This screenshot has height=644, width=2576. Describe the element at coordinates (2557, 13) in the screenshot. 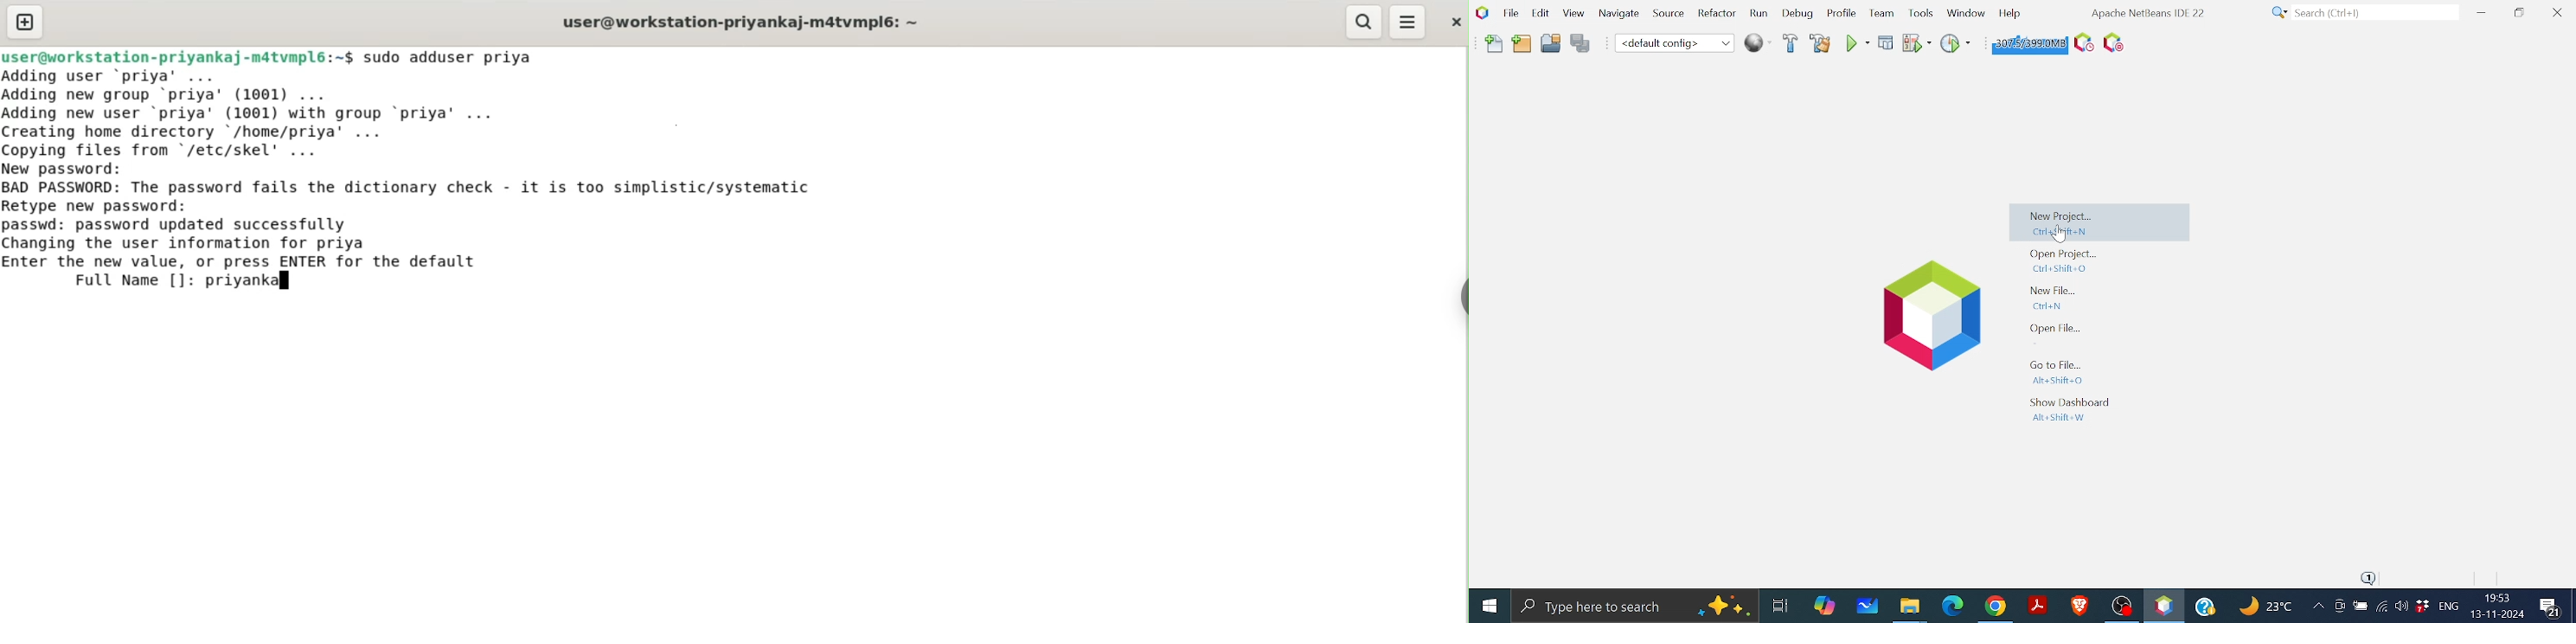

I see `Close` at that location.